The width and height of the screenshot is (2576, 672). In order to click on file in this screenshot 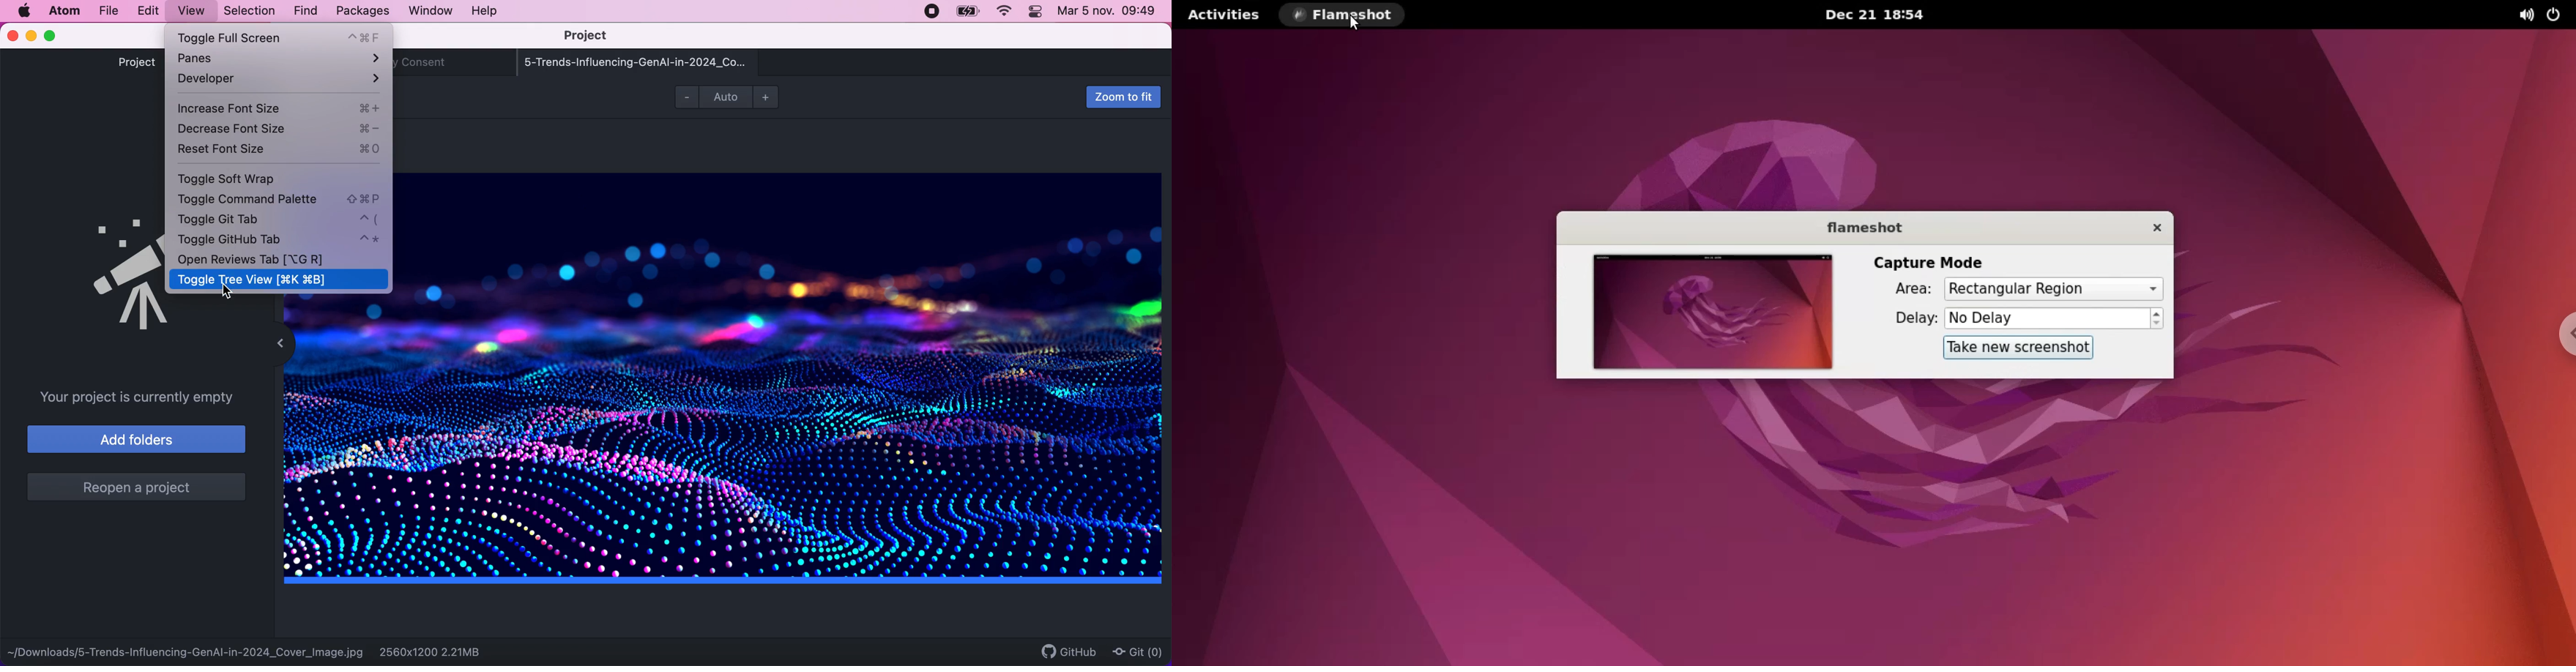, I will do `click(107, 11)`.